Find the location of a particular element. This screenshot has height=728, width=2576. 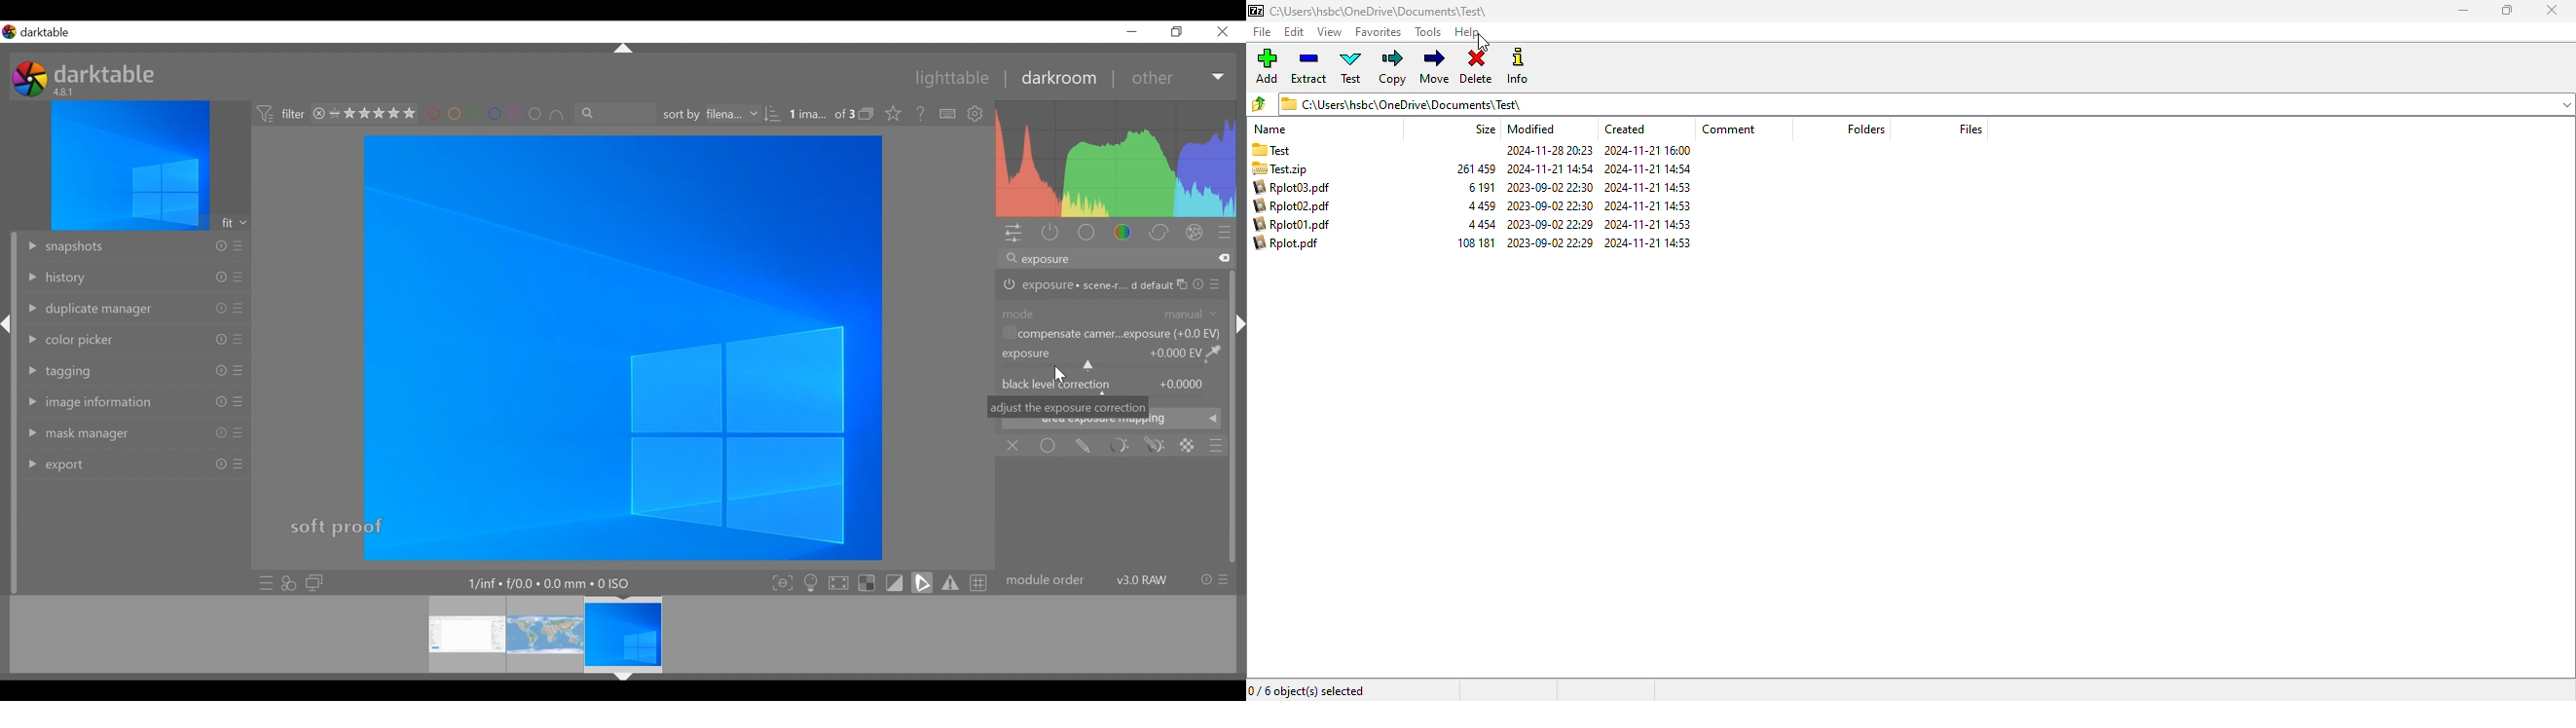

delete is located at coordinates (1477, 67).